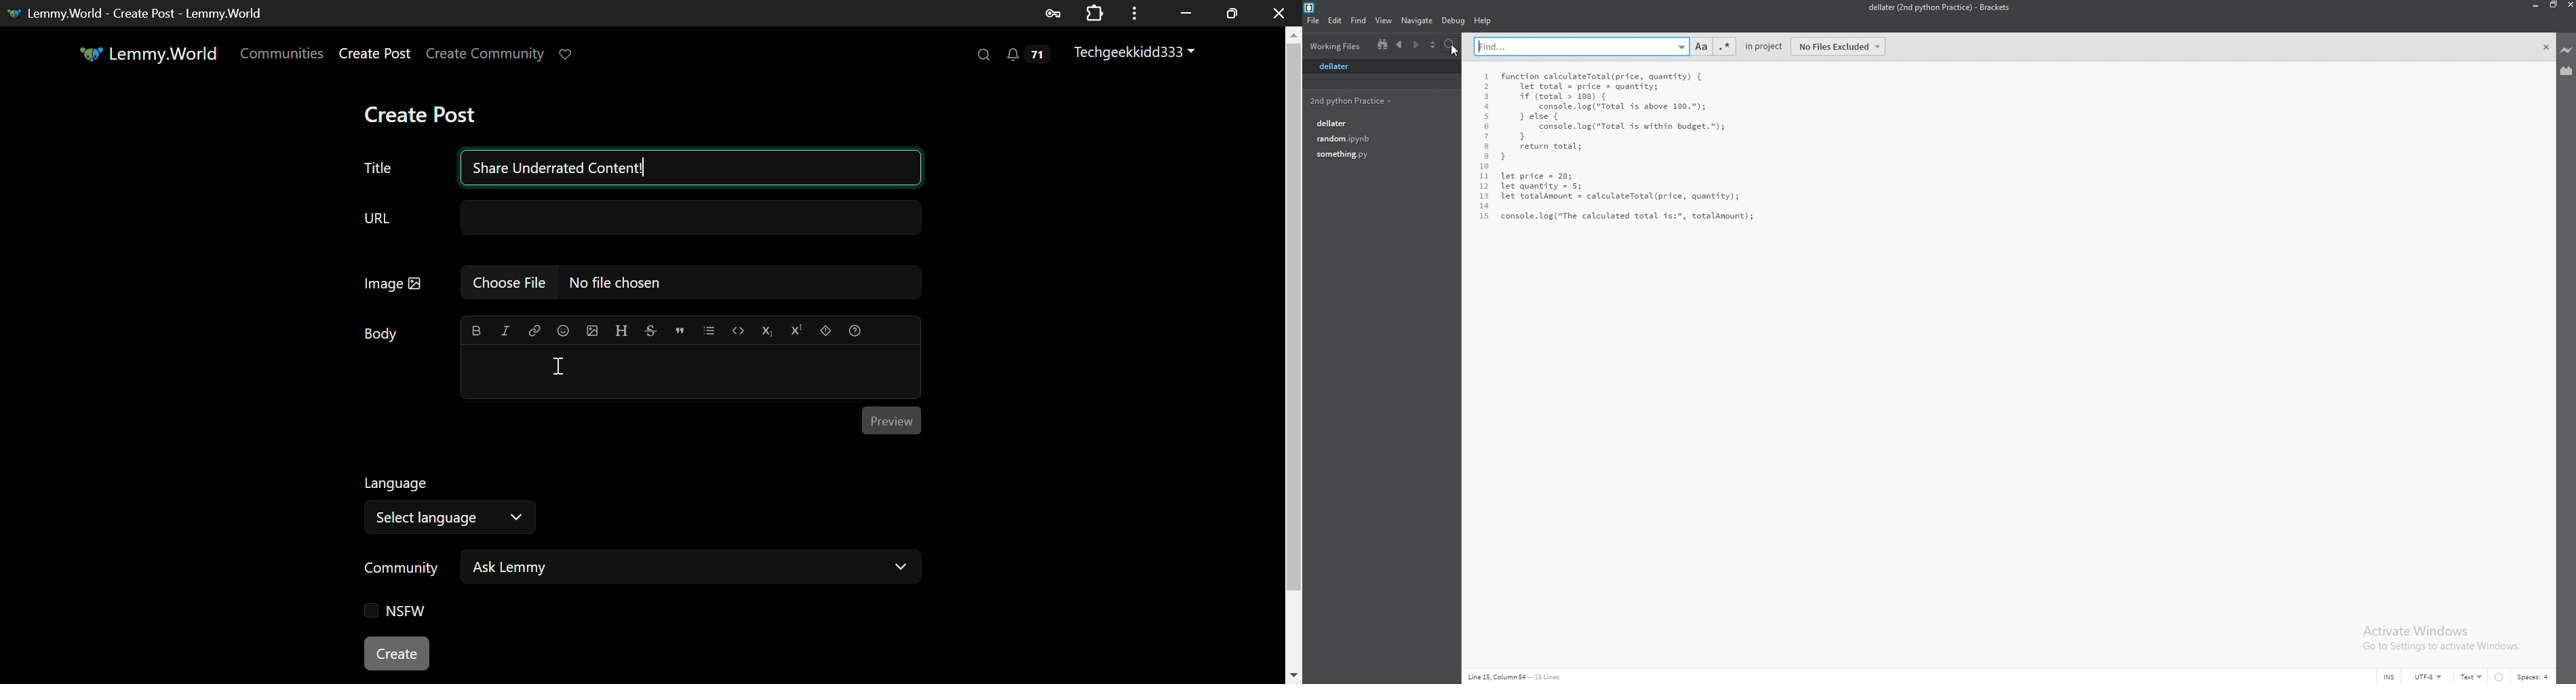 The width and height of the screenshot is (2576, 700). I want to click on bracket logo, so click(1311, 7).